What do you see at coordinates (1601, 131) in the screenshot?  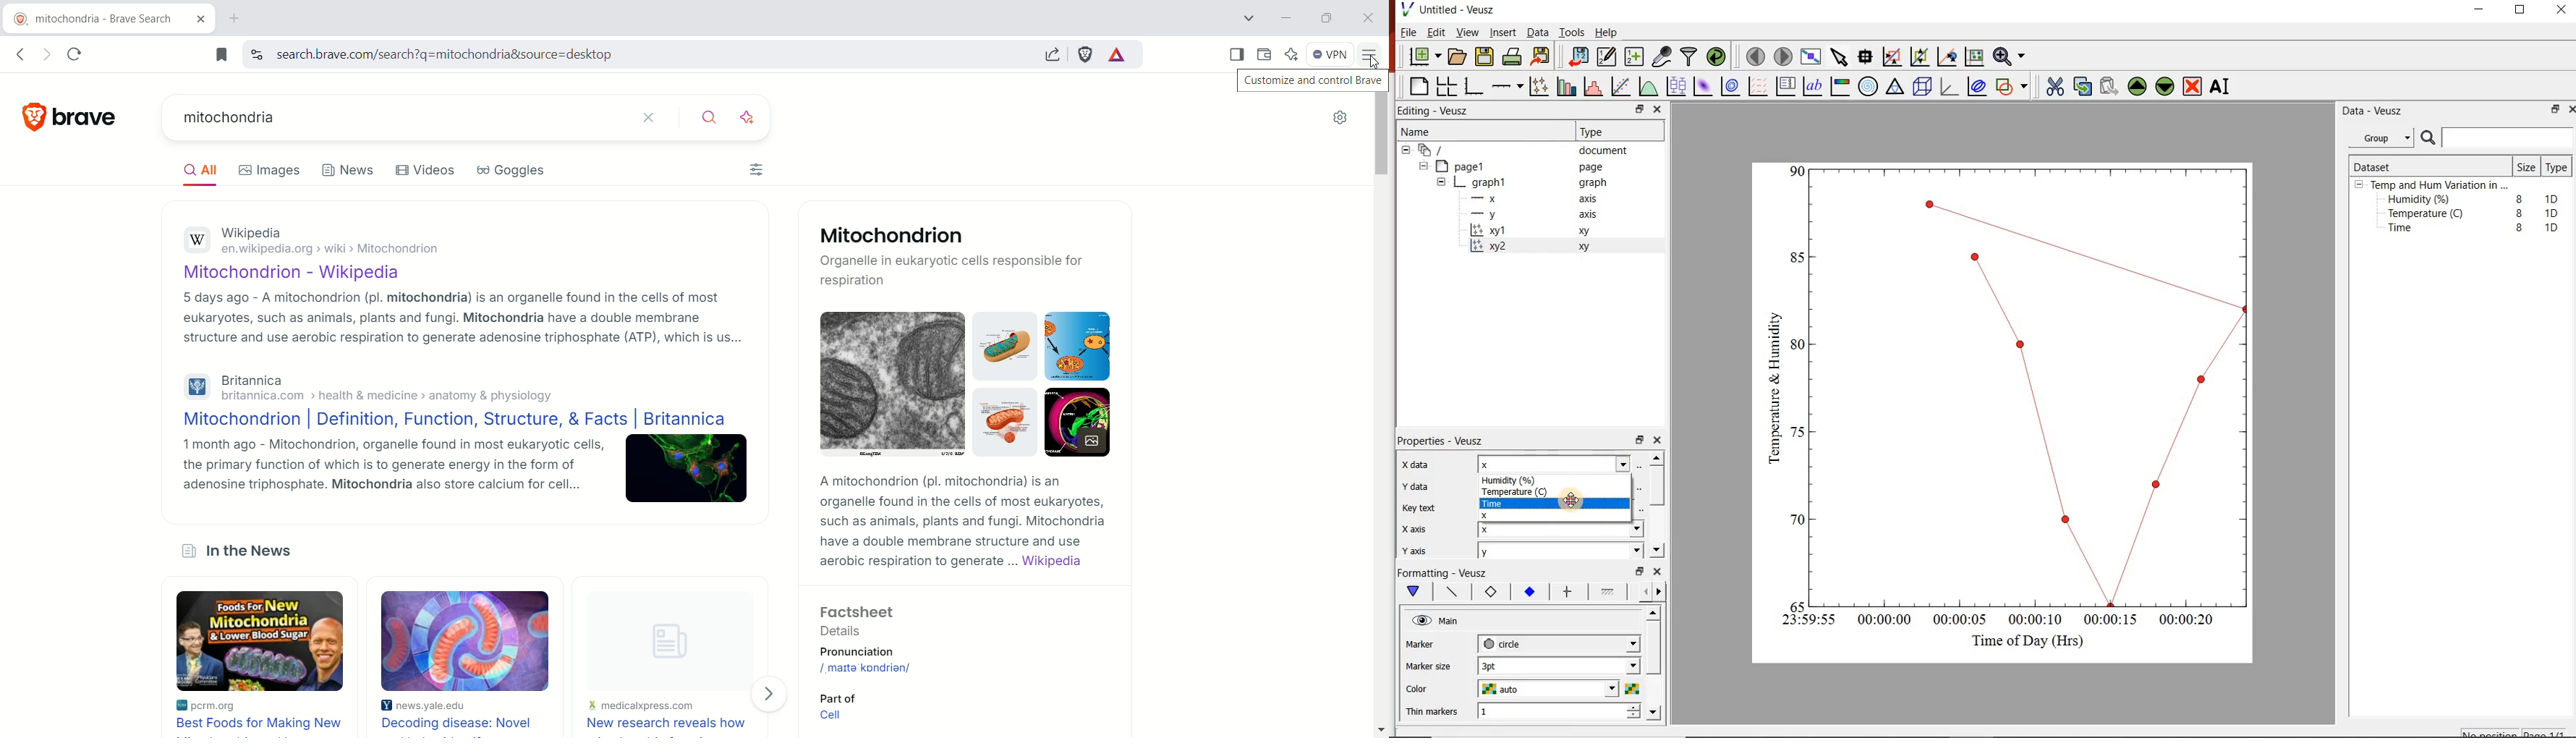 I see `Type` at bounding box center [1601, 131].